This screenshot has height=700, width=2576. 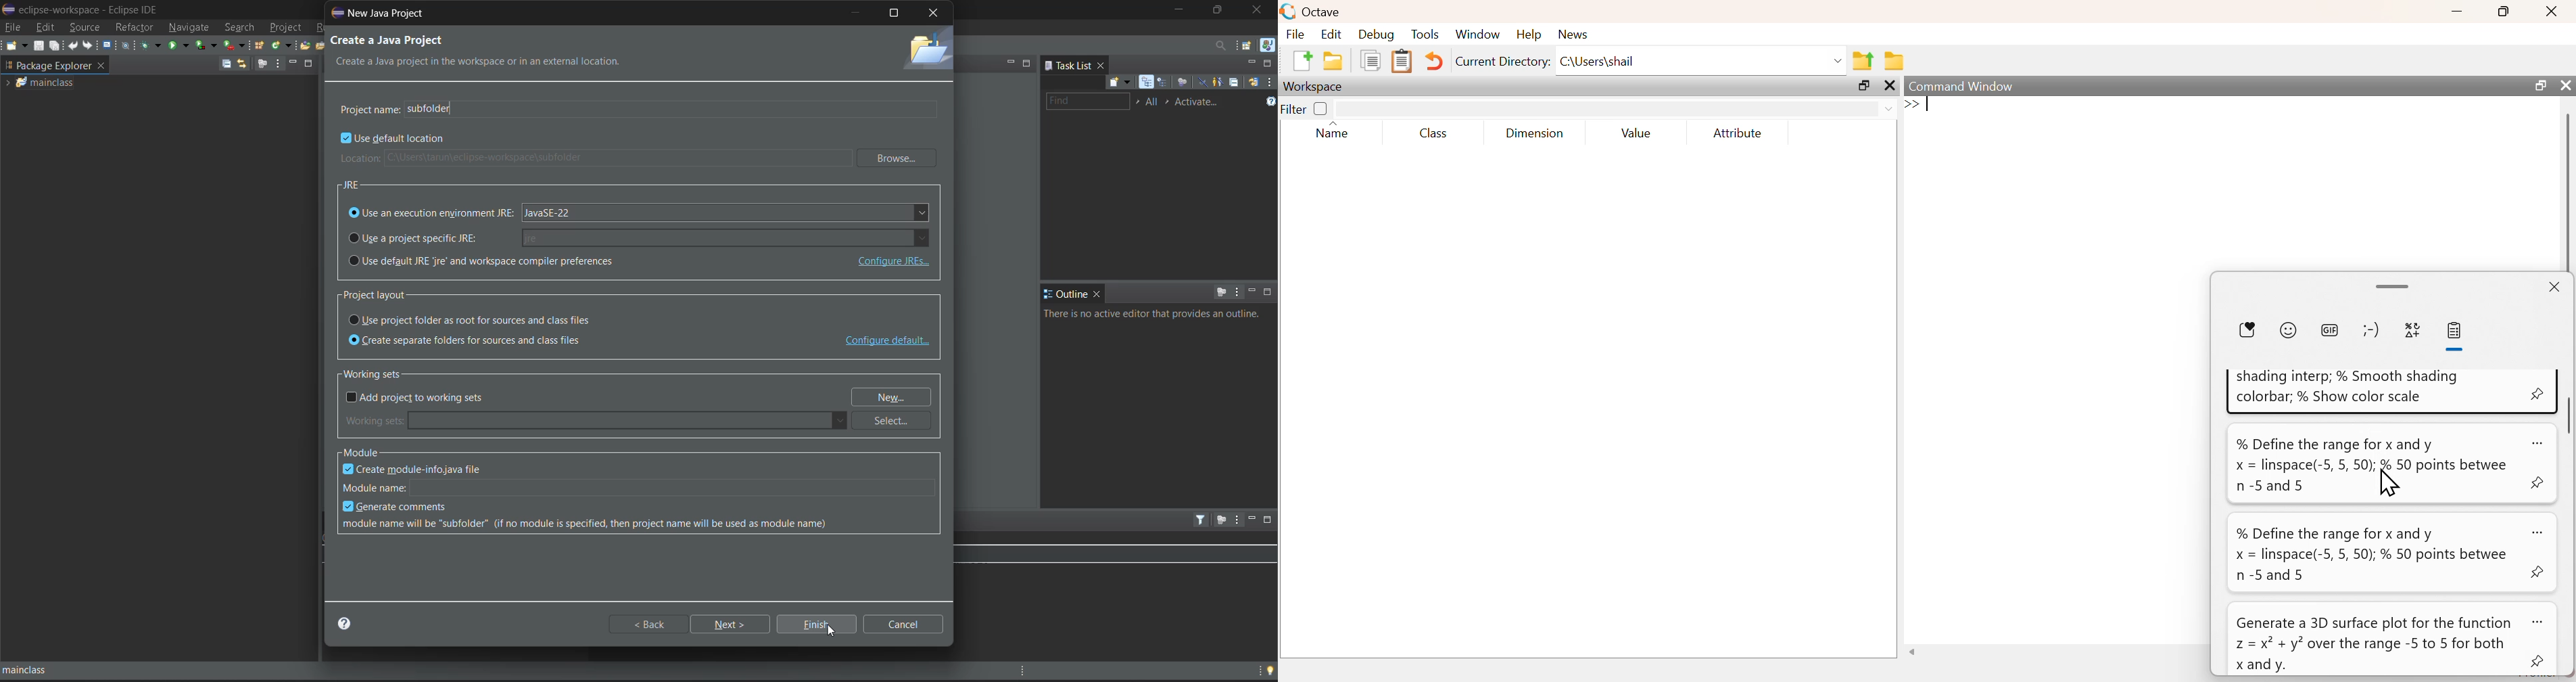 What do you see at coordinates (1913, 652) in the screenshot?
I see `scroll left` at bounding box center [1913, 652].